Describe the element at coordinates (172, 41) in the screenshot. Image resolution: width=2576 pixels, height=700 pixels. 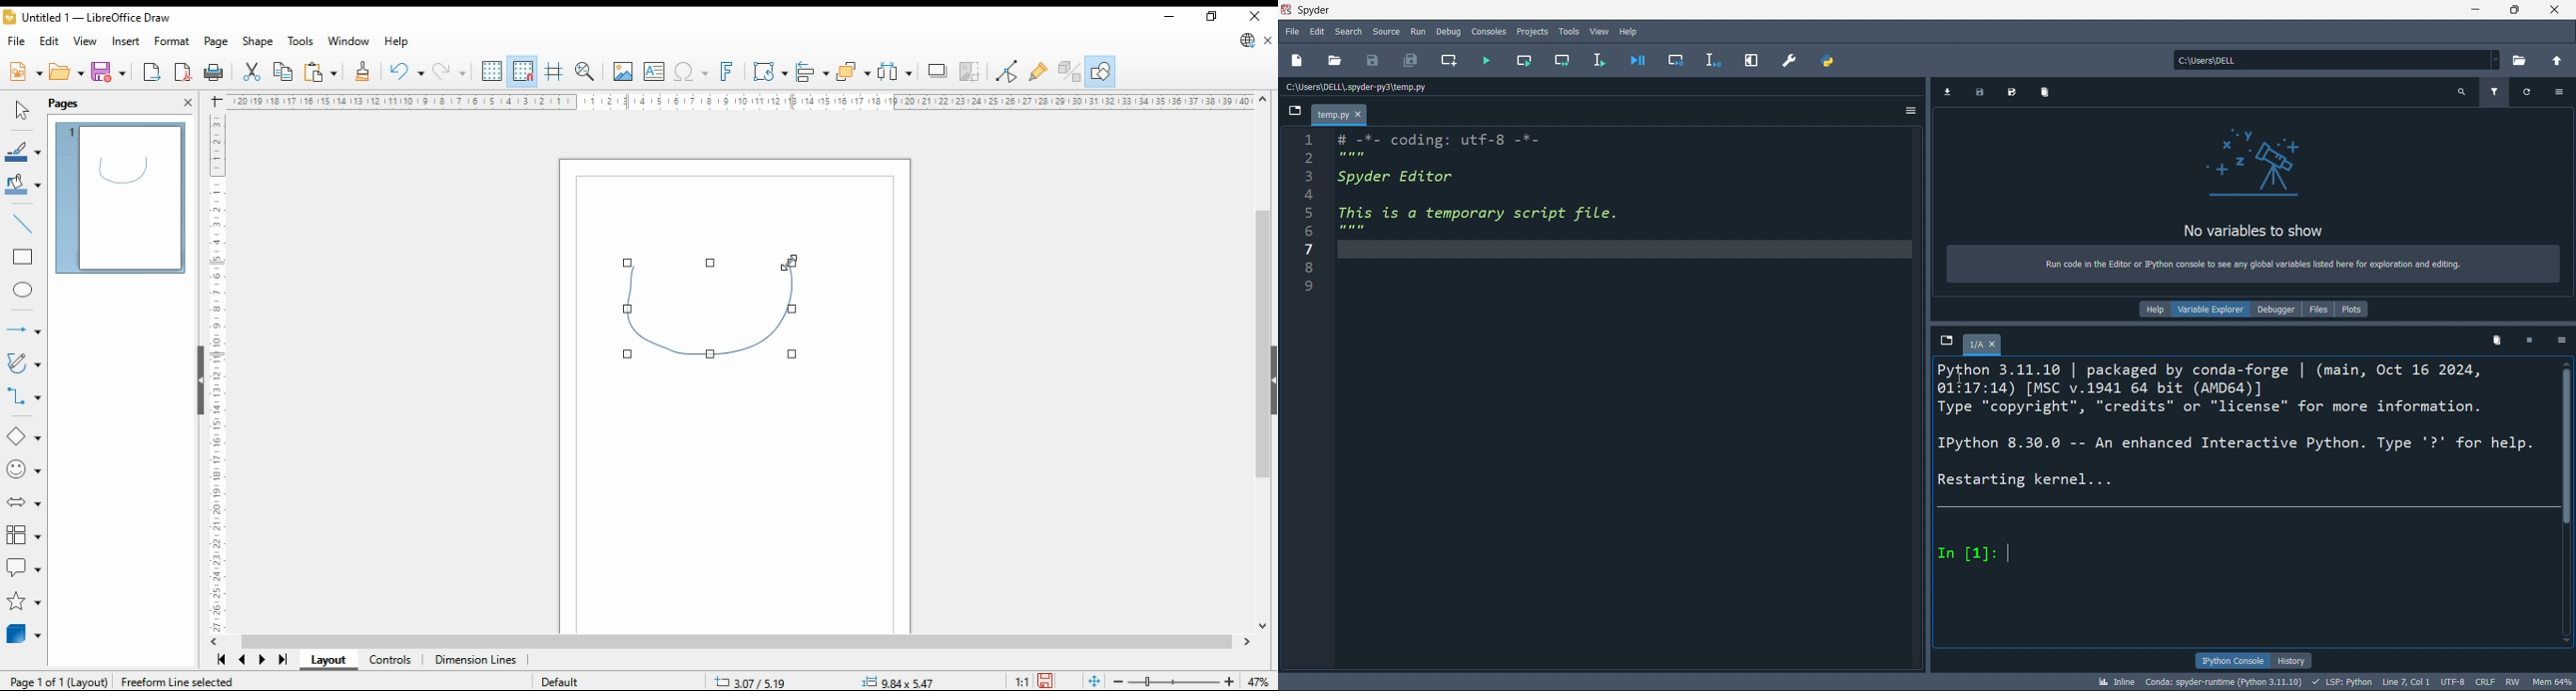
I see `format` at that location.